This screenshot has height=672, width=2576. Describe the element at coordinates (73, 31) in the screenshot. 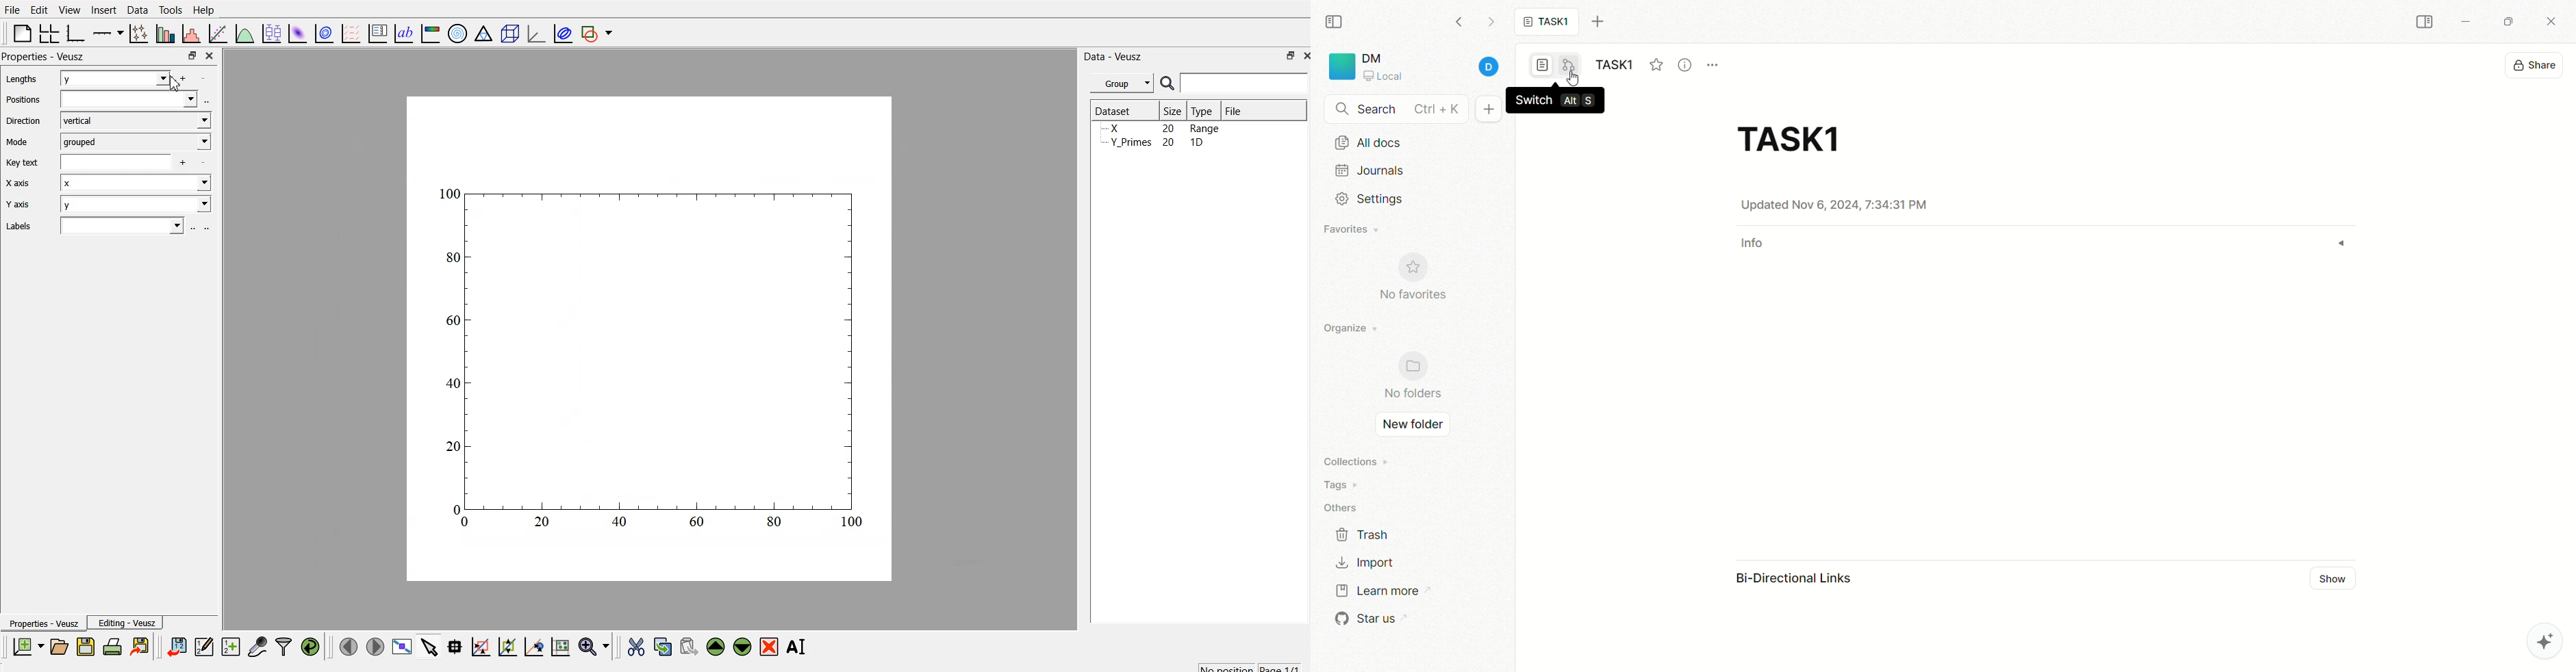

I see `base graph` at that location.